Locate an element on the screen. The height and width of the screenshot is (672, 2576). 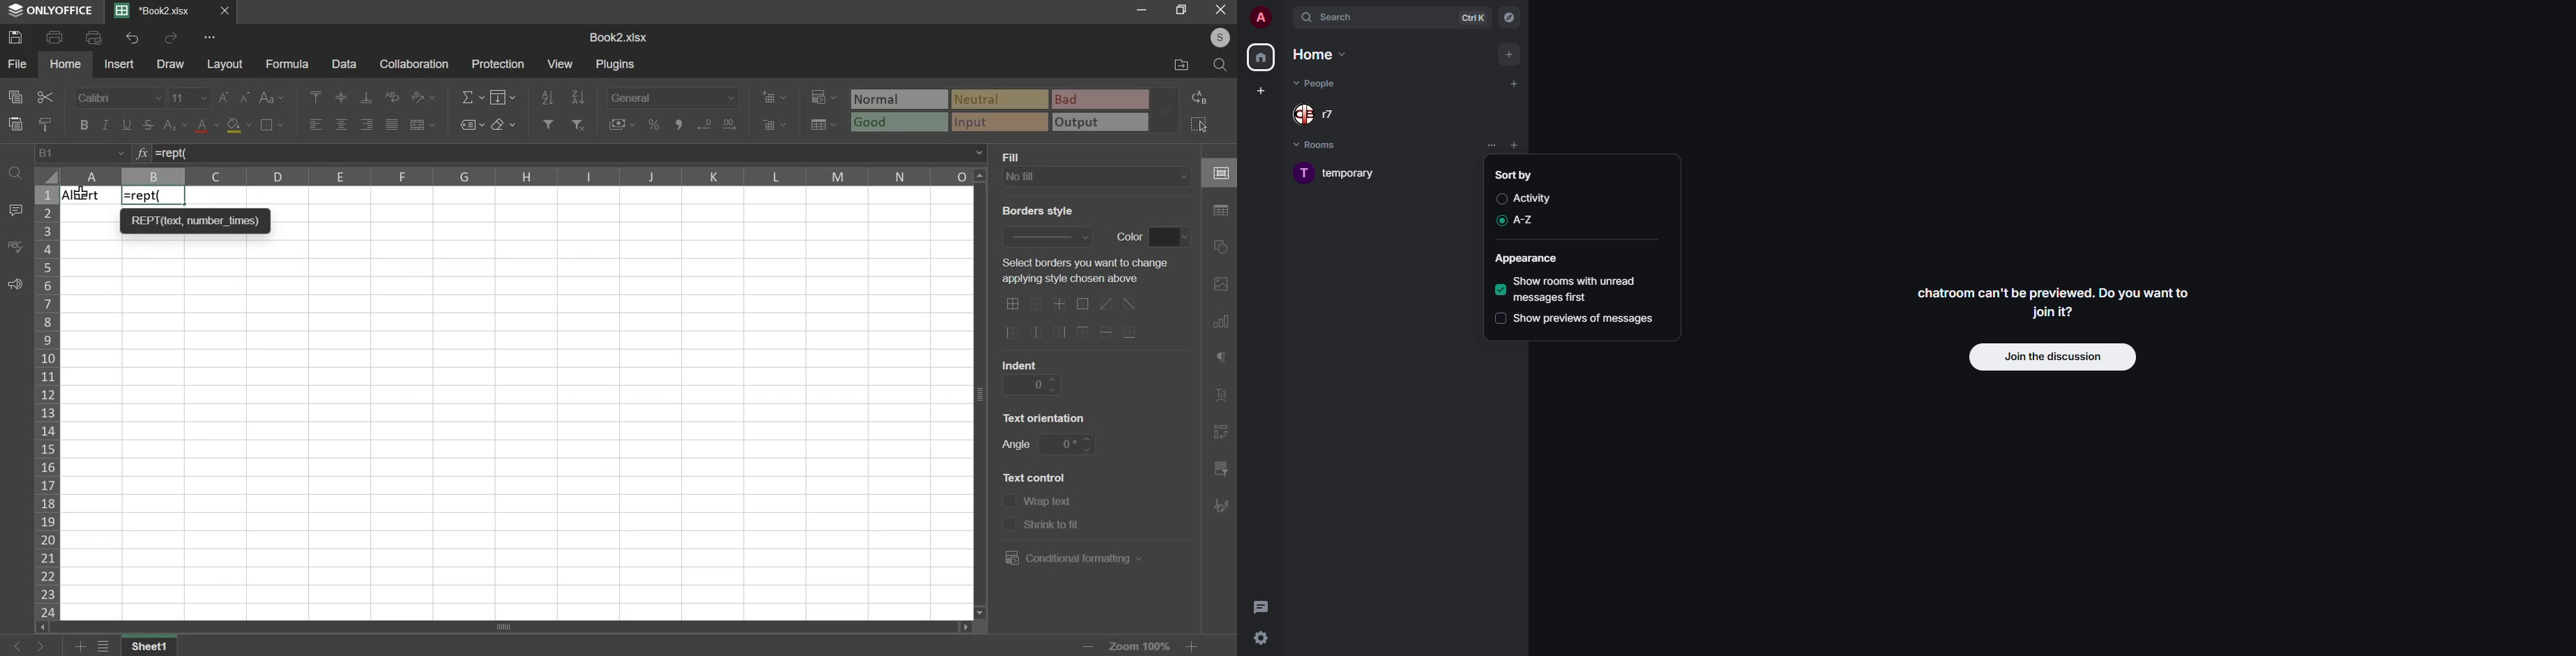
add sheets is located at coordinates (76, 647).